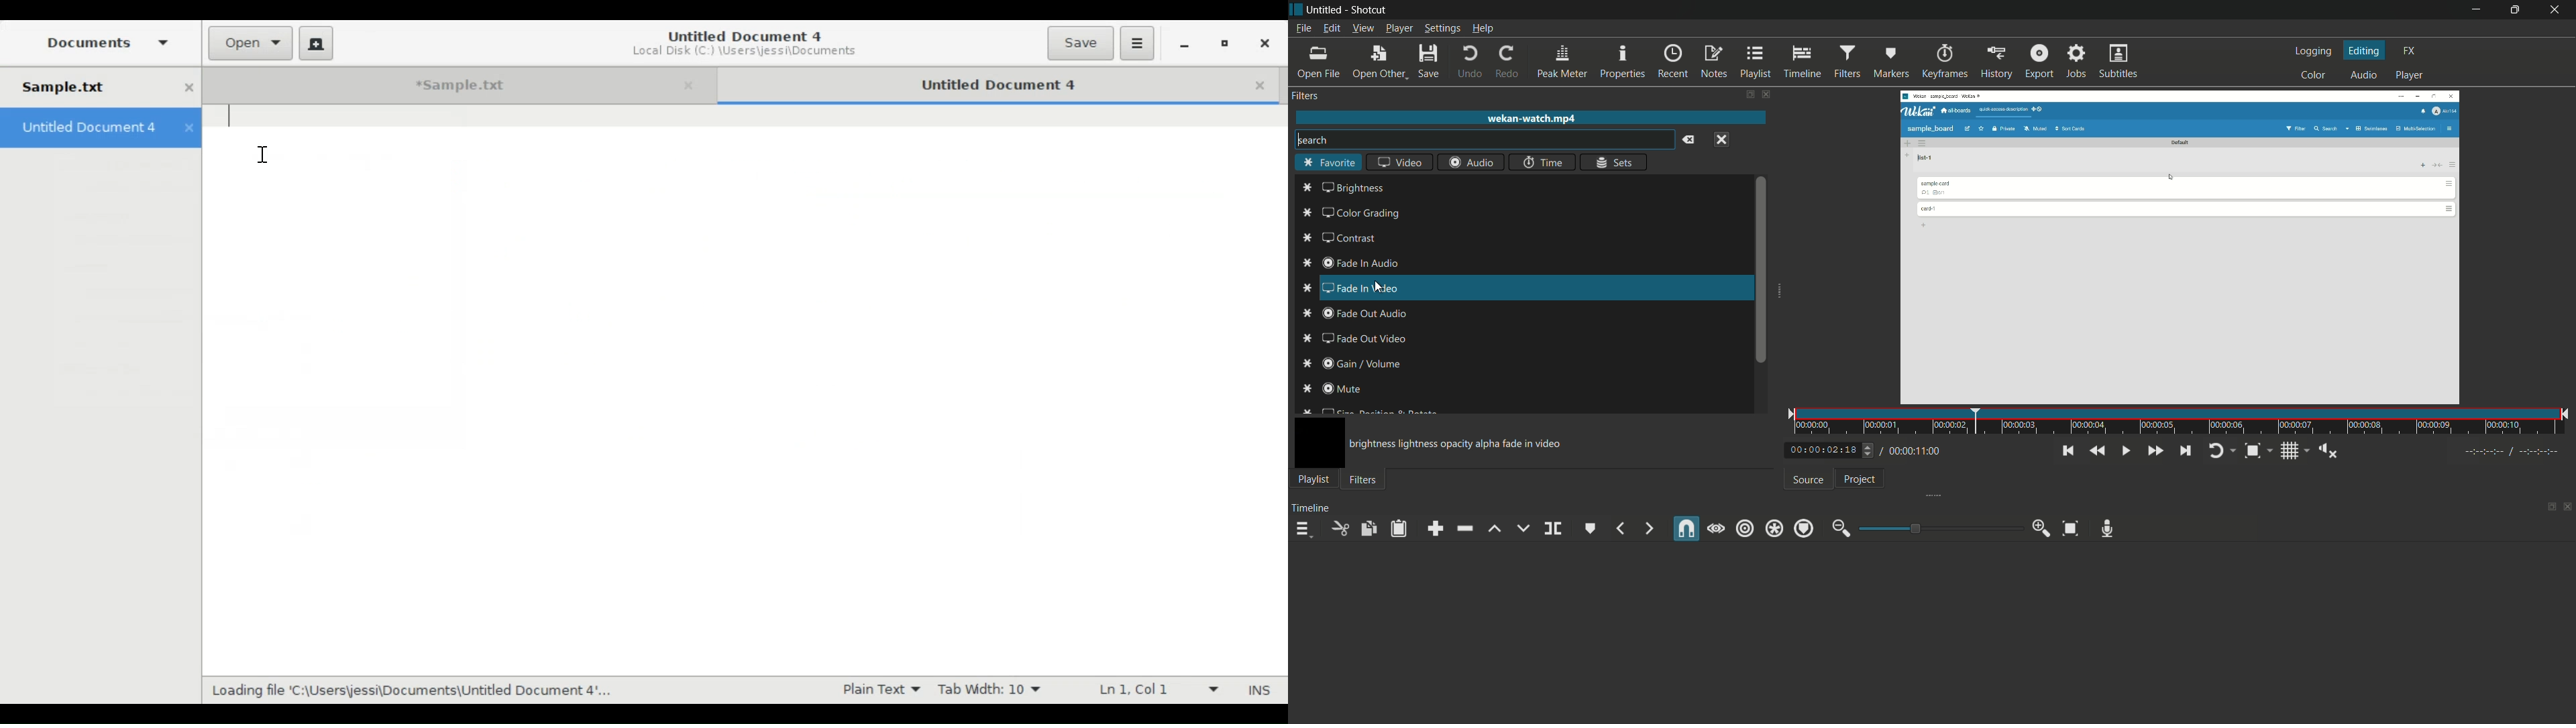 The image size is (2576, 728). Describe the element at coordinates (1302, 29) in the screenshot. I see `file menu` at that location.